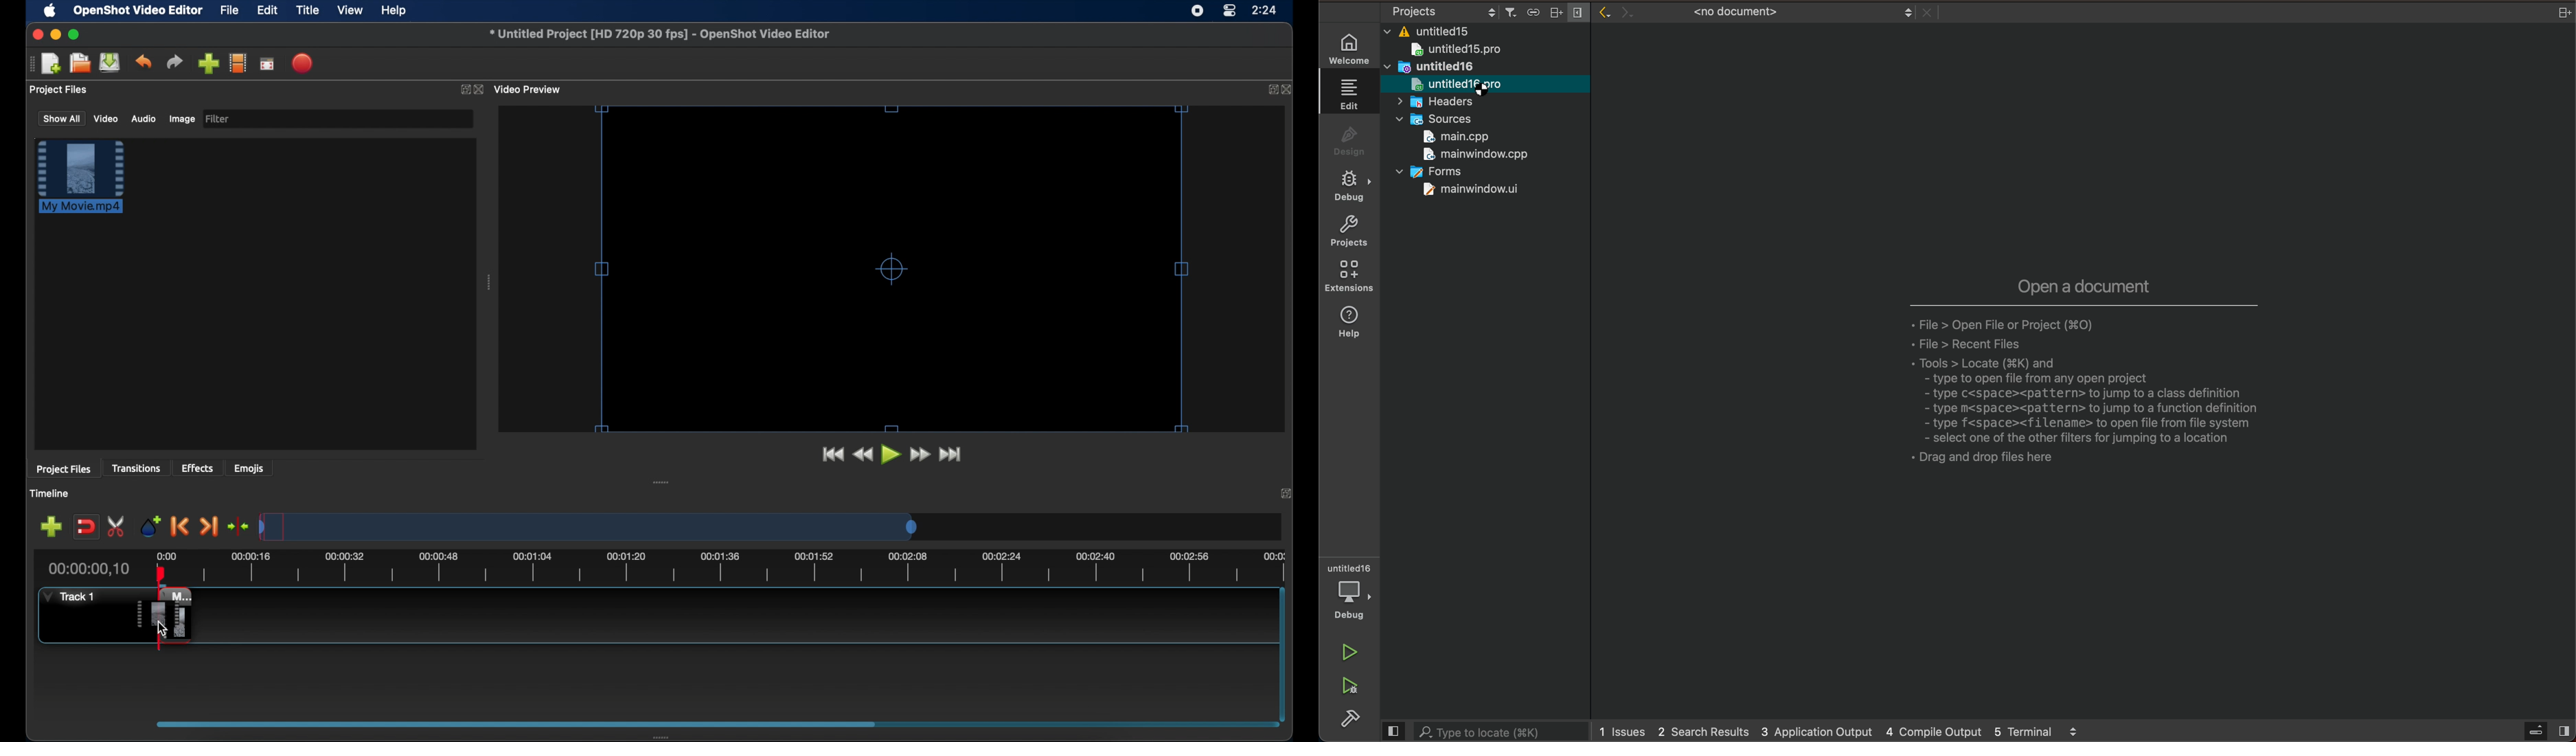 This screenshot has height=756, width=2576. What do you see at coordinates (34, 34) in the screenshot?
I see `close` at bounding box center [34, 34].